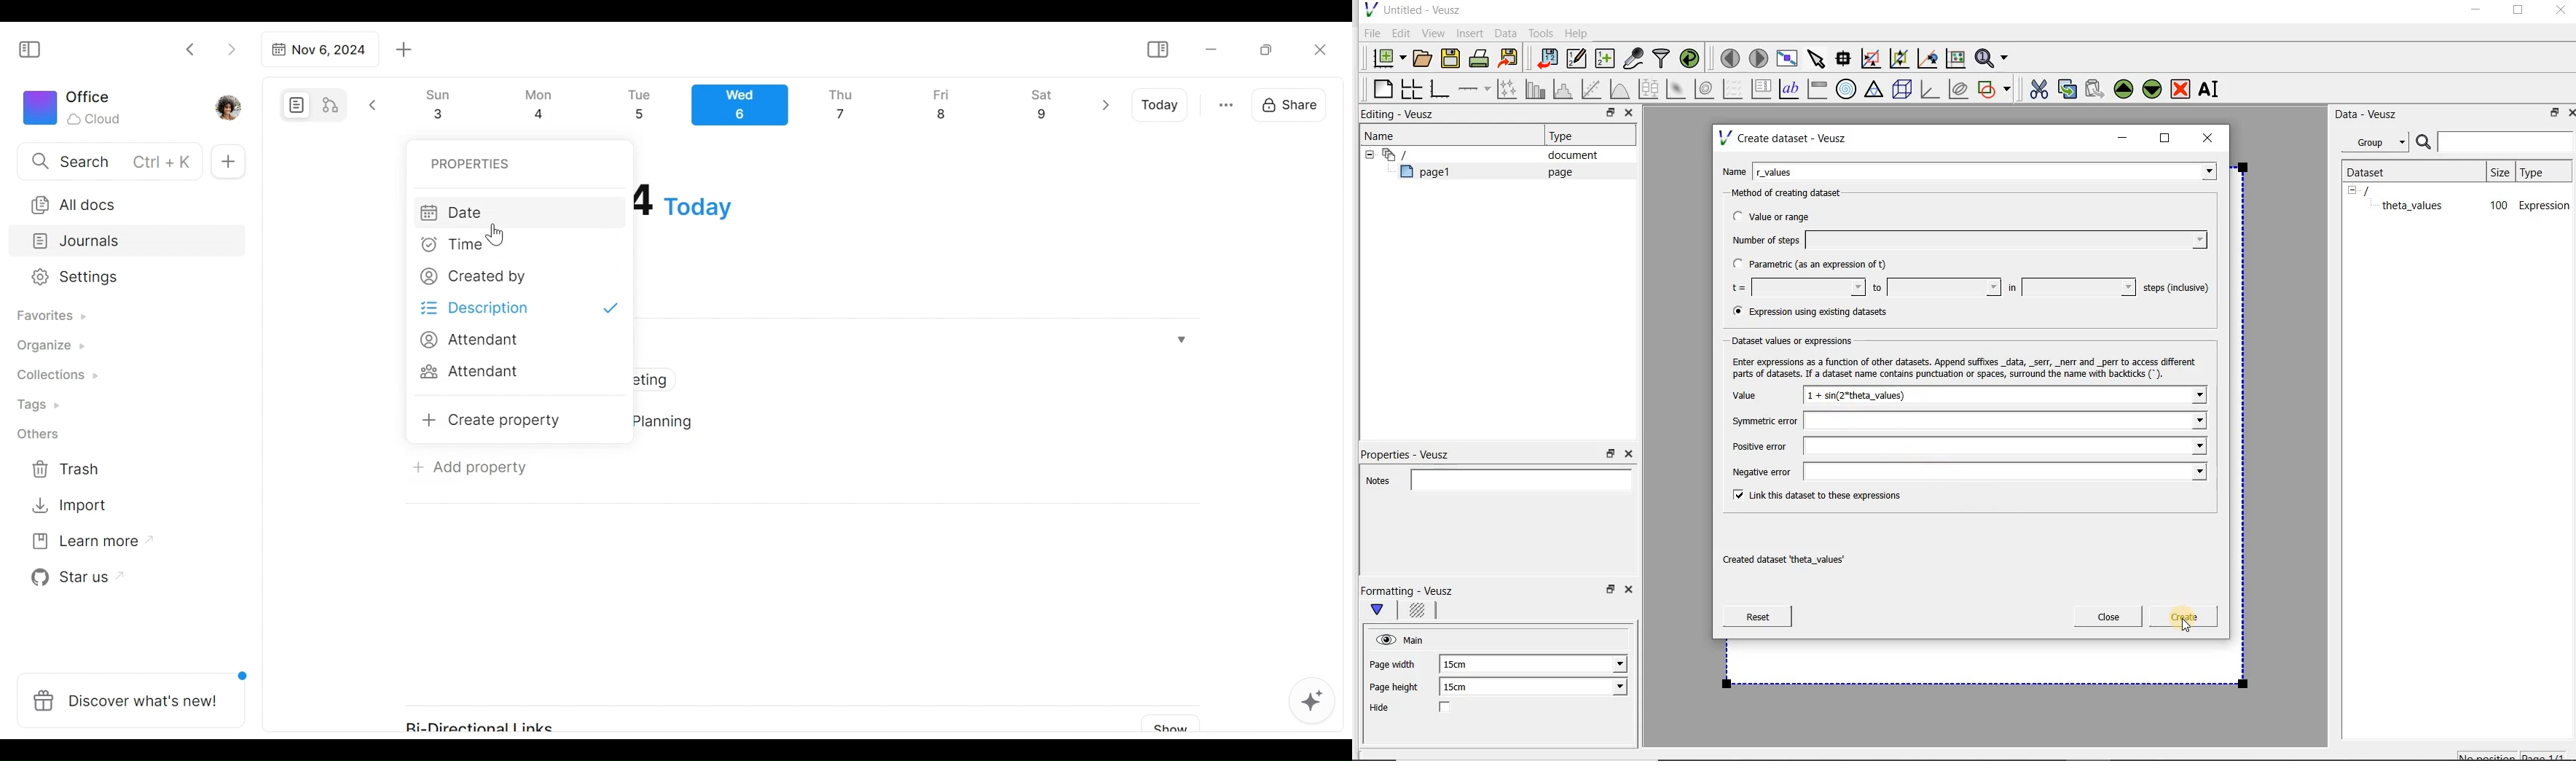 The width and height of the screenshot is (2576, 784). I want to click on Organize, so click(49, 347).